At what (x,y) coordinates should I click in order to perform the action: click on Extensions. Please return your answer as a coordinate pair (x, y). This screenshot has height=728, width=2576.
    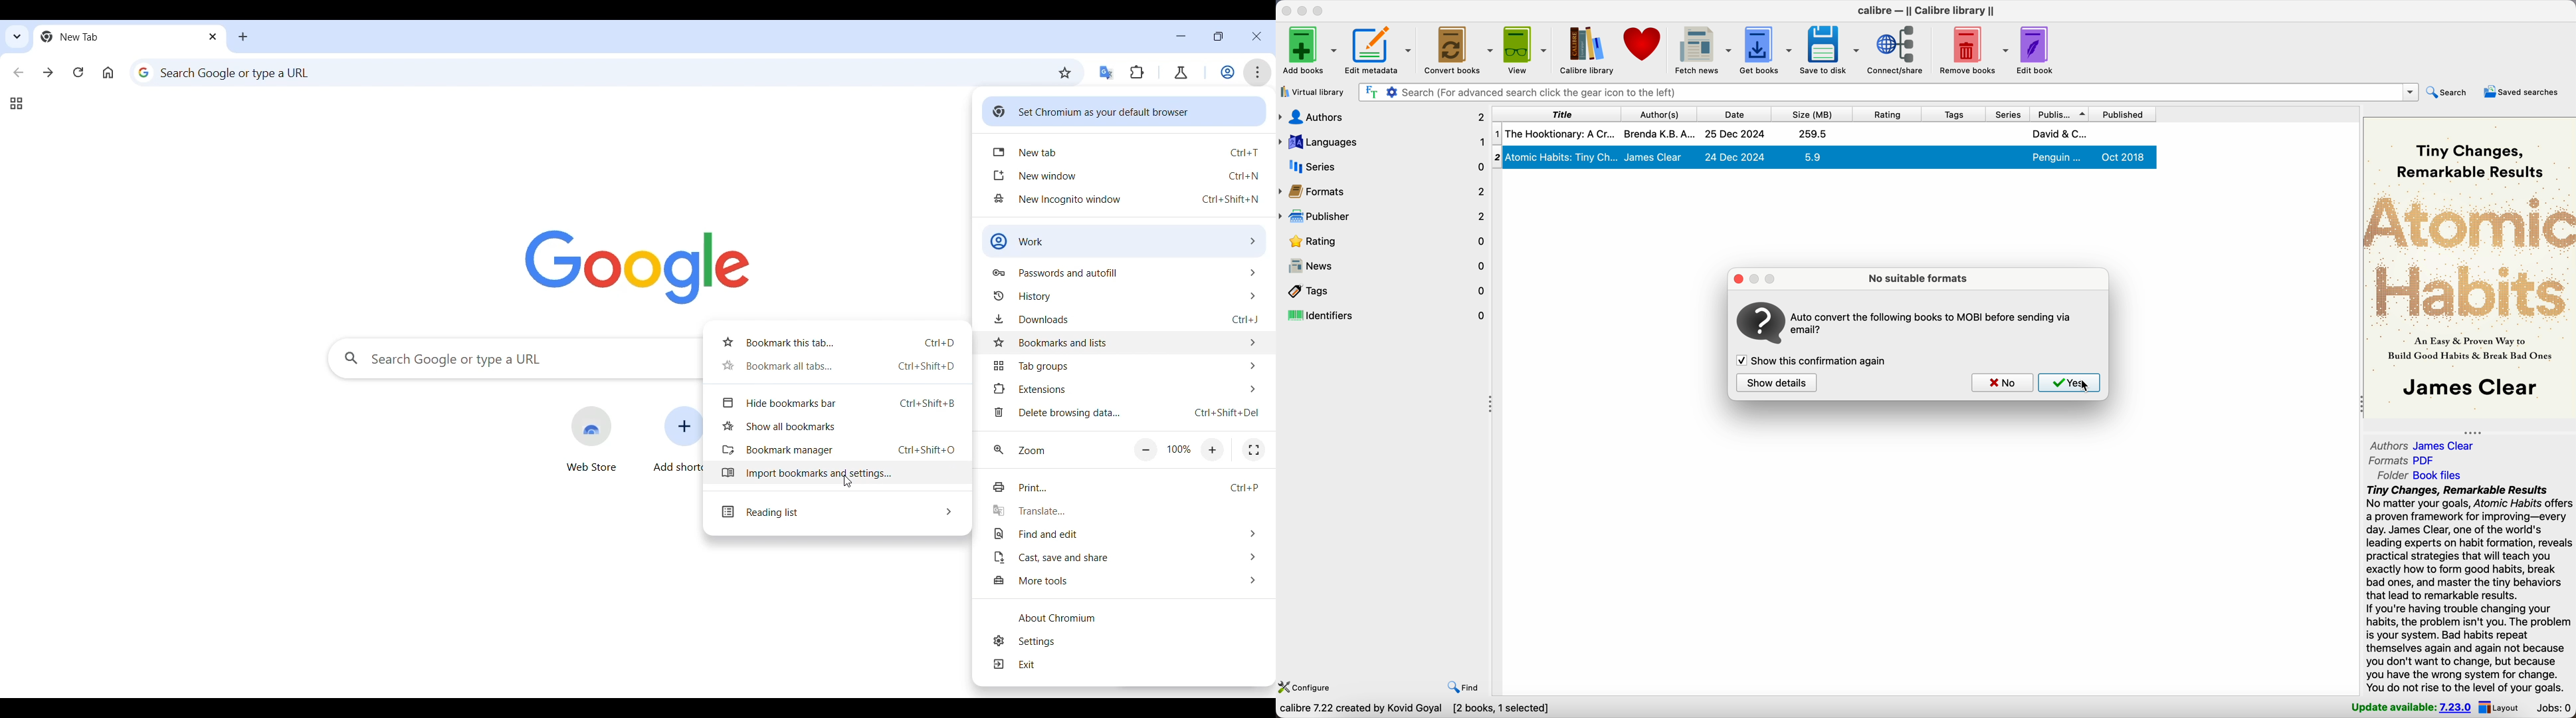
    Looking at the image, I should click on (1126, 389).